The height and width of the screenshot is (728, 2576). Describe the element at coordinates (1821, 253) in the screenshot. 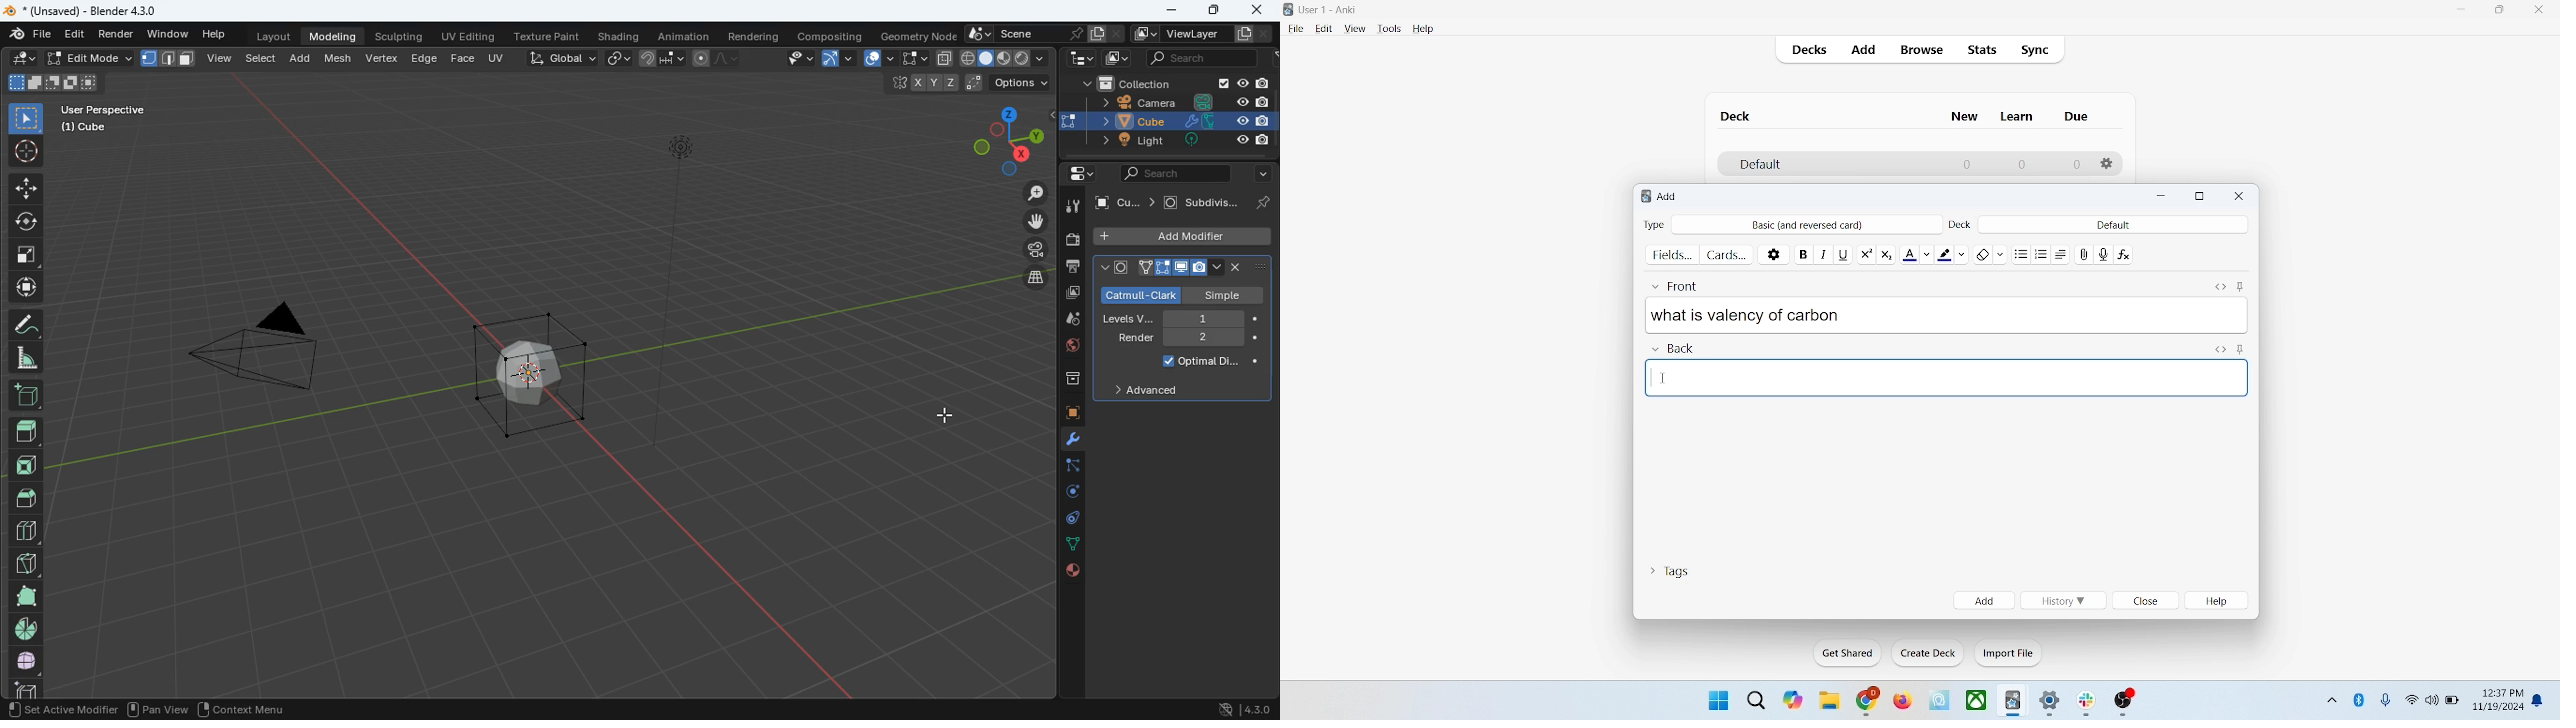

I see `italics` at that location.